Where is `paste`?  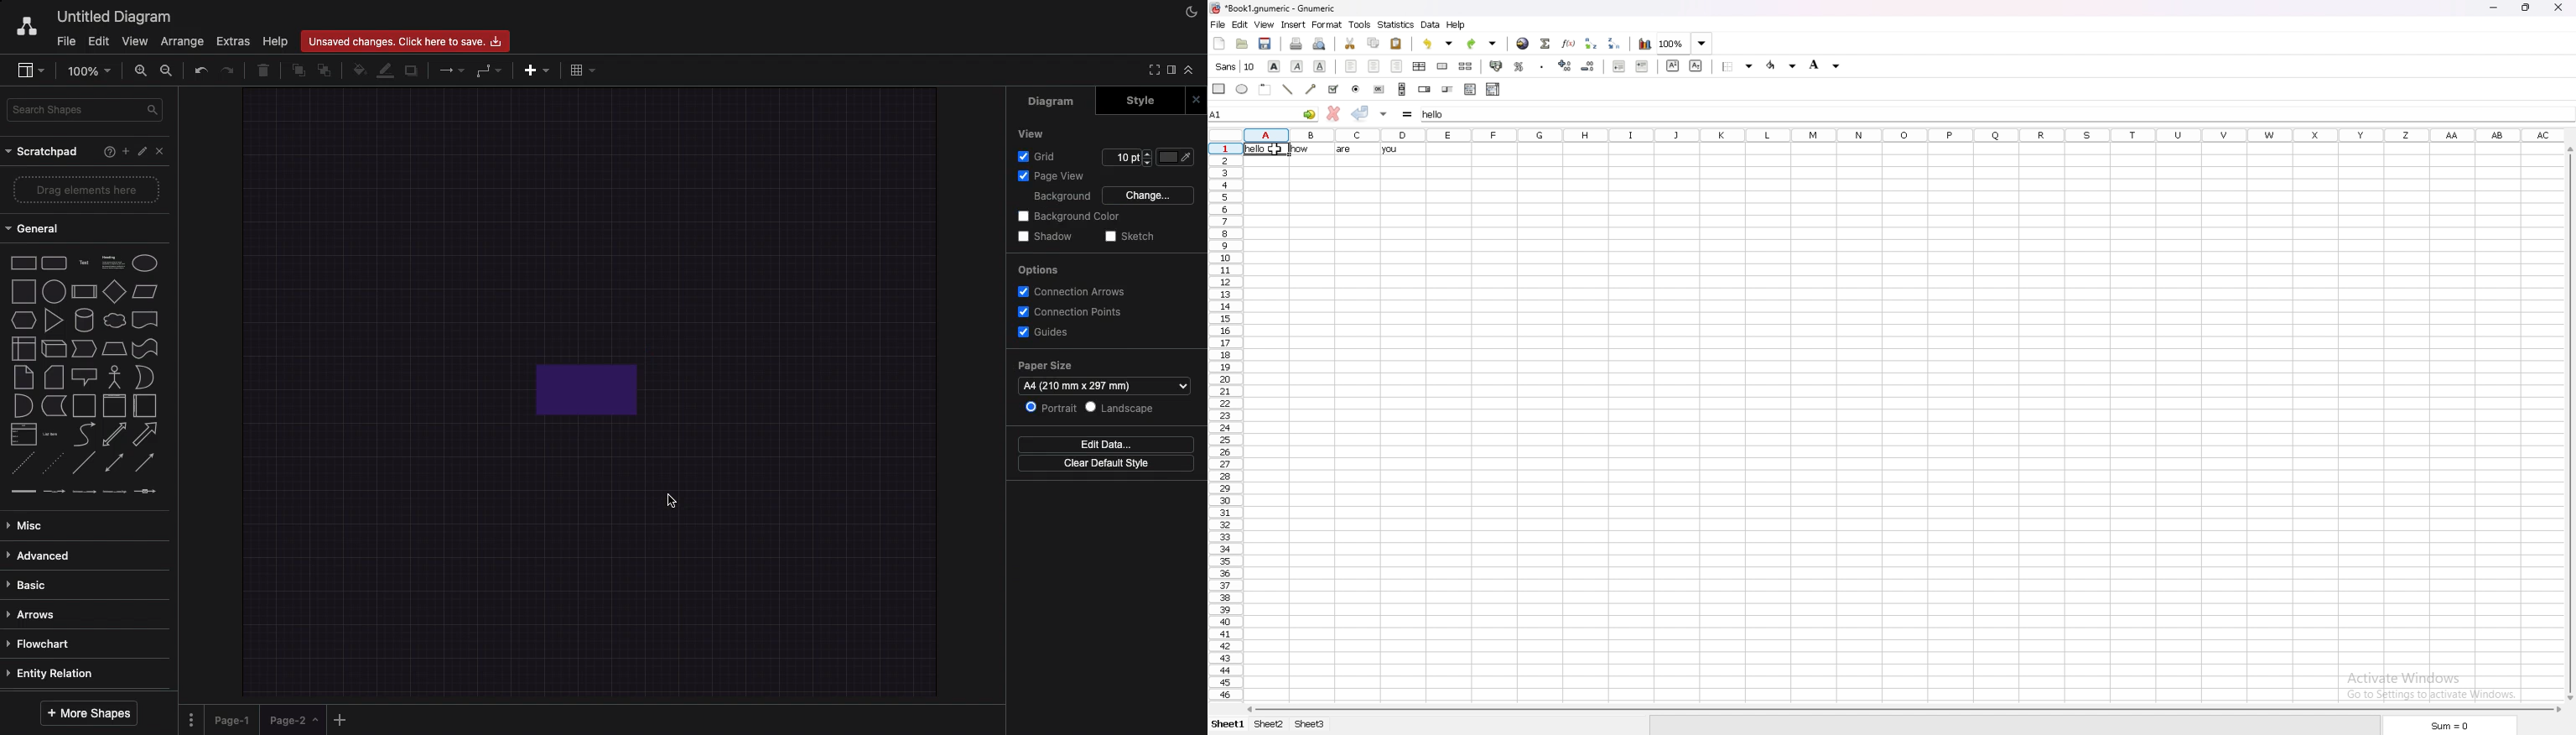 paste is located at coordinates (1396, 43).